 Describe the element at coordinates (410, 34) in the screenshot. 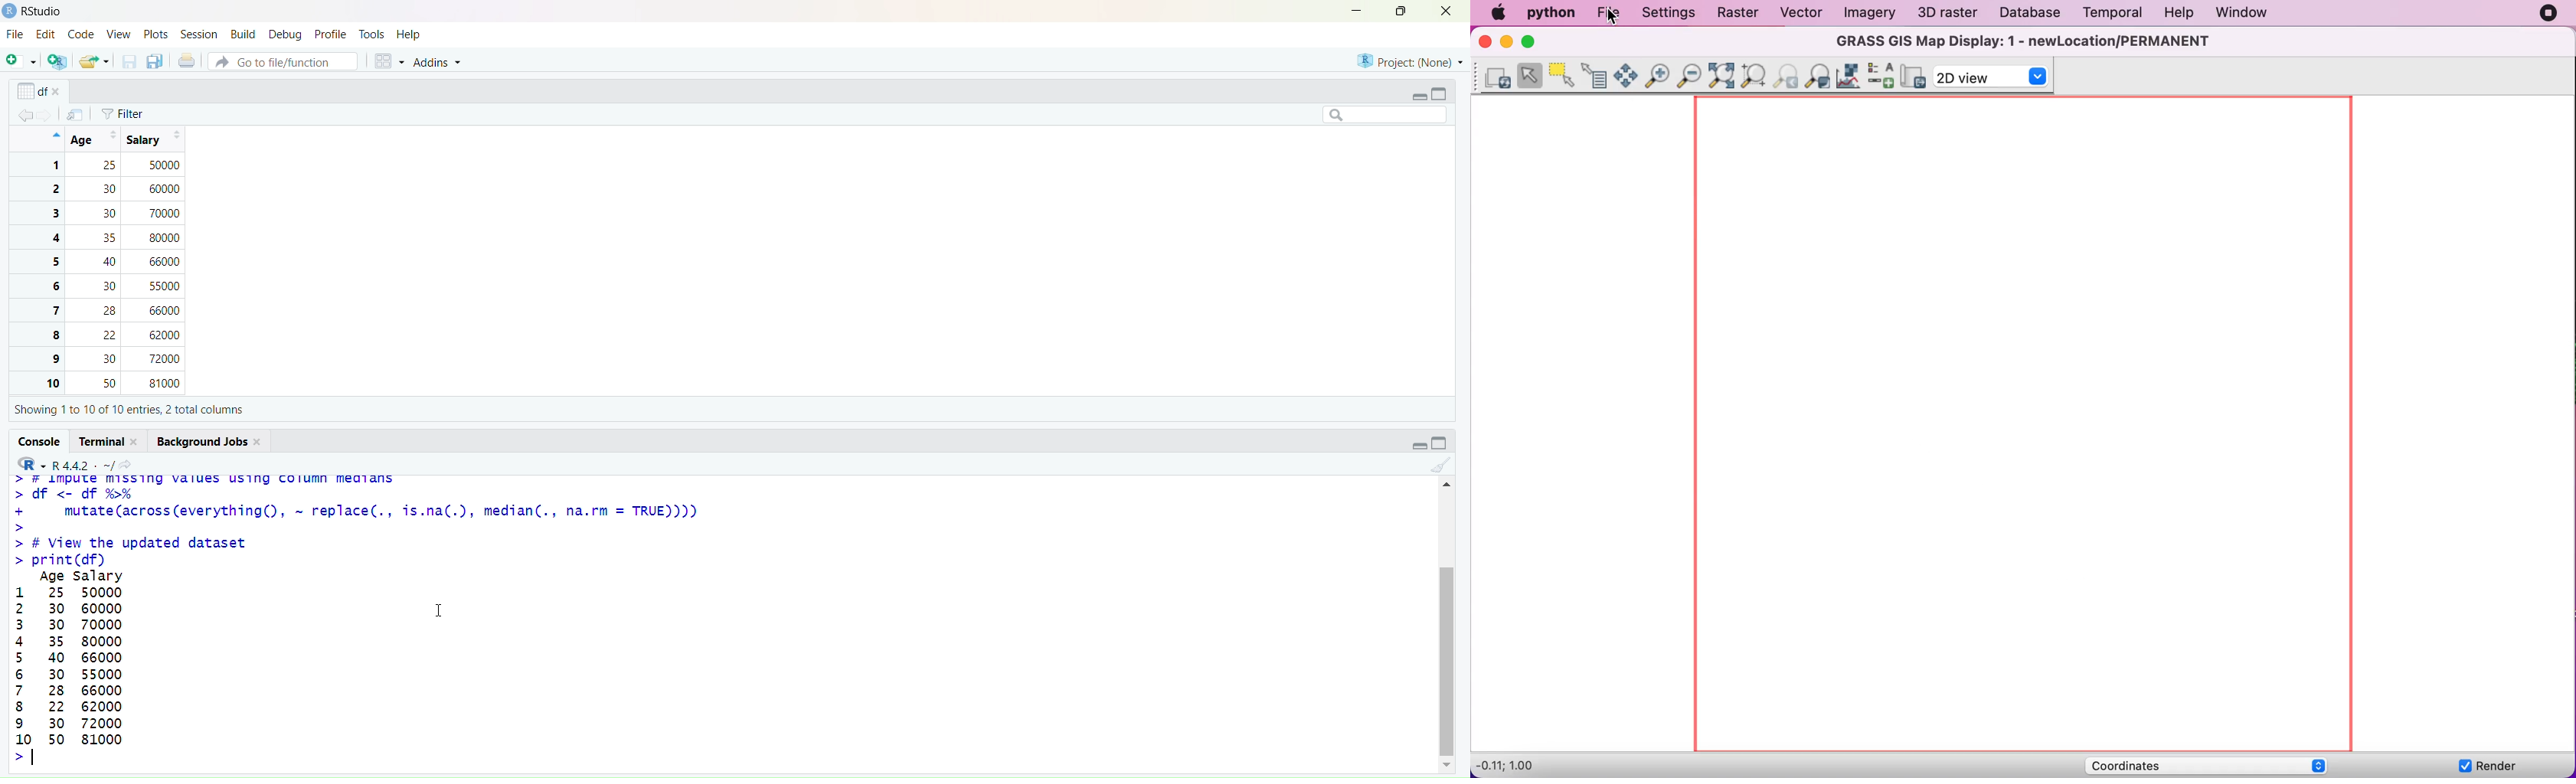

I see `help` at that location.